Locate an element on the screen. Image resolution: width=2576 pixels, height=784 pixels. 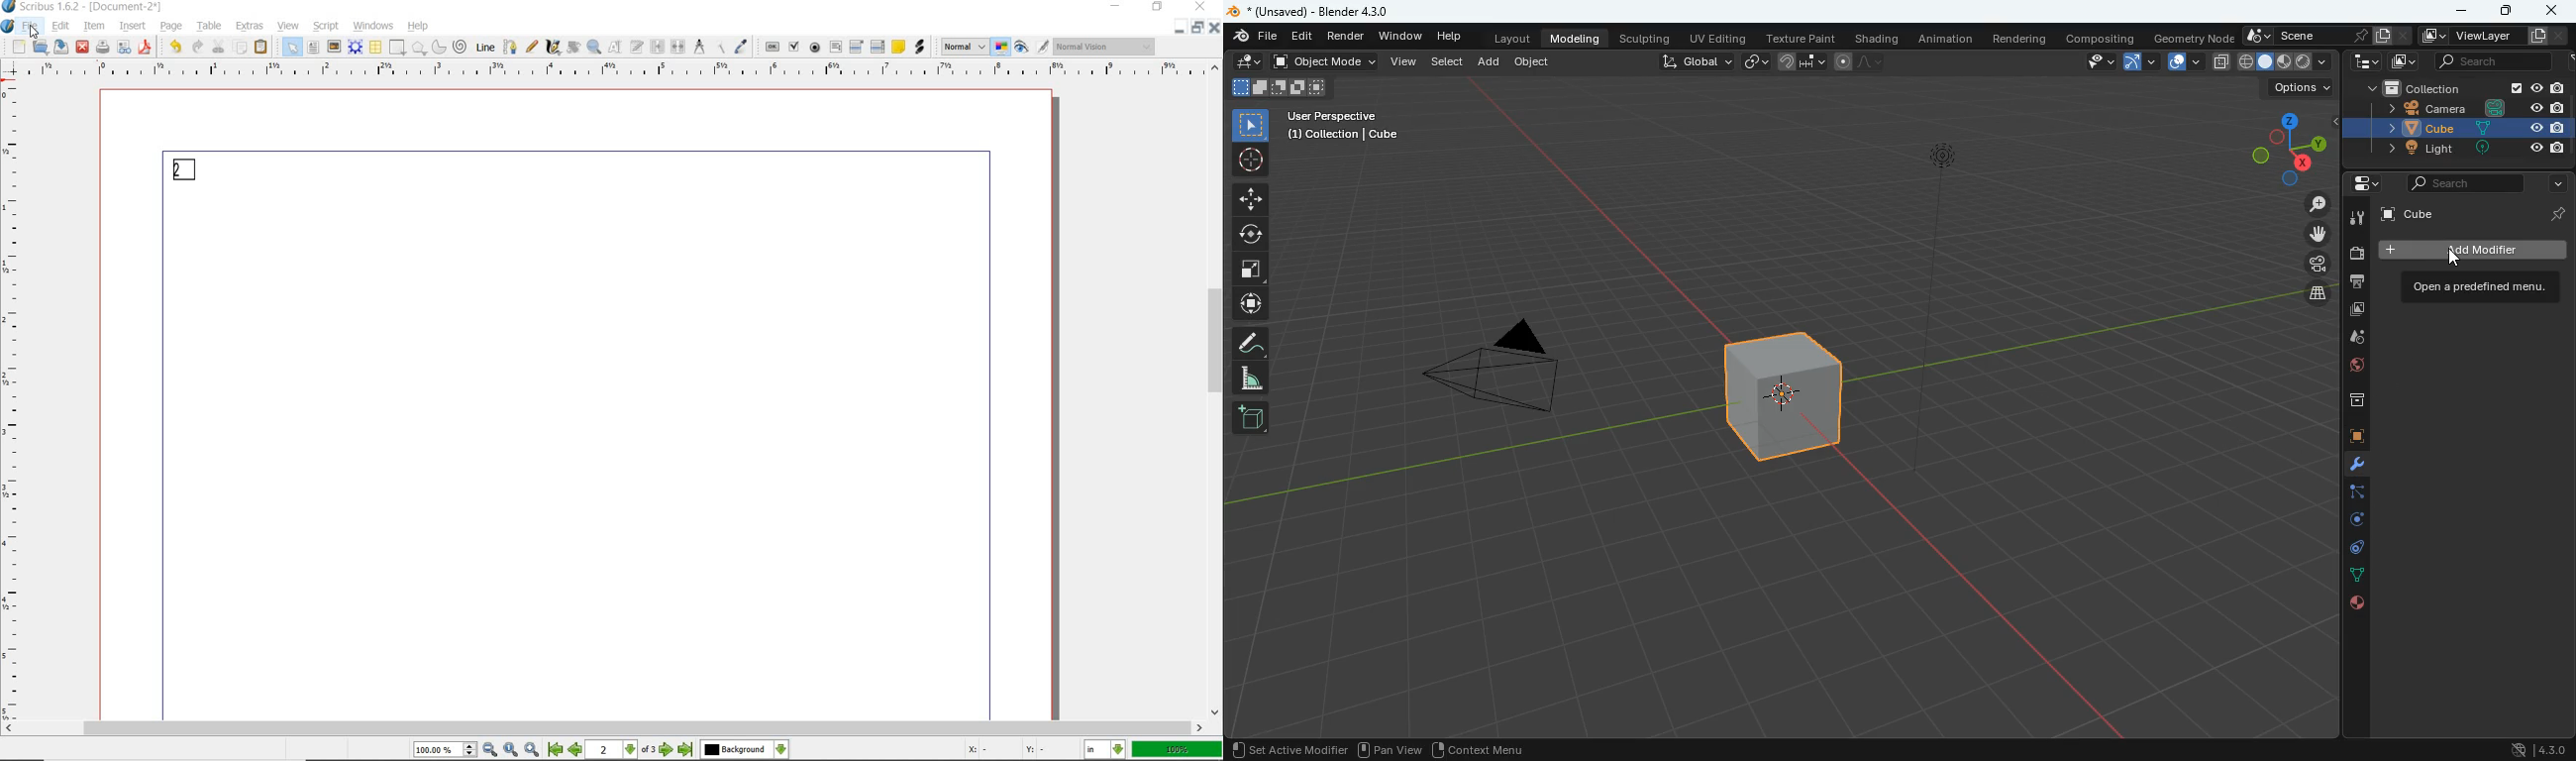
preview mode is located at coordinates (1022, 48).